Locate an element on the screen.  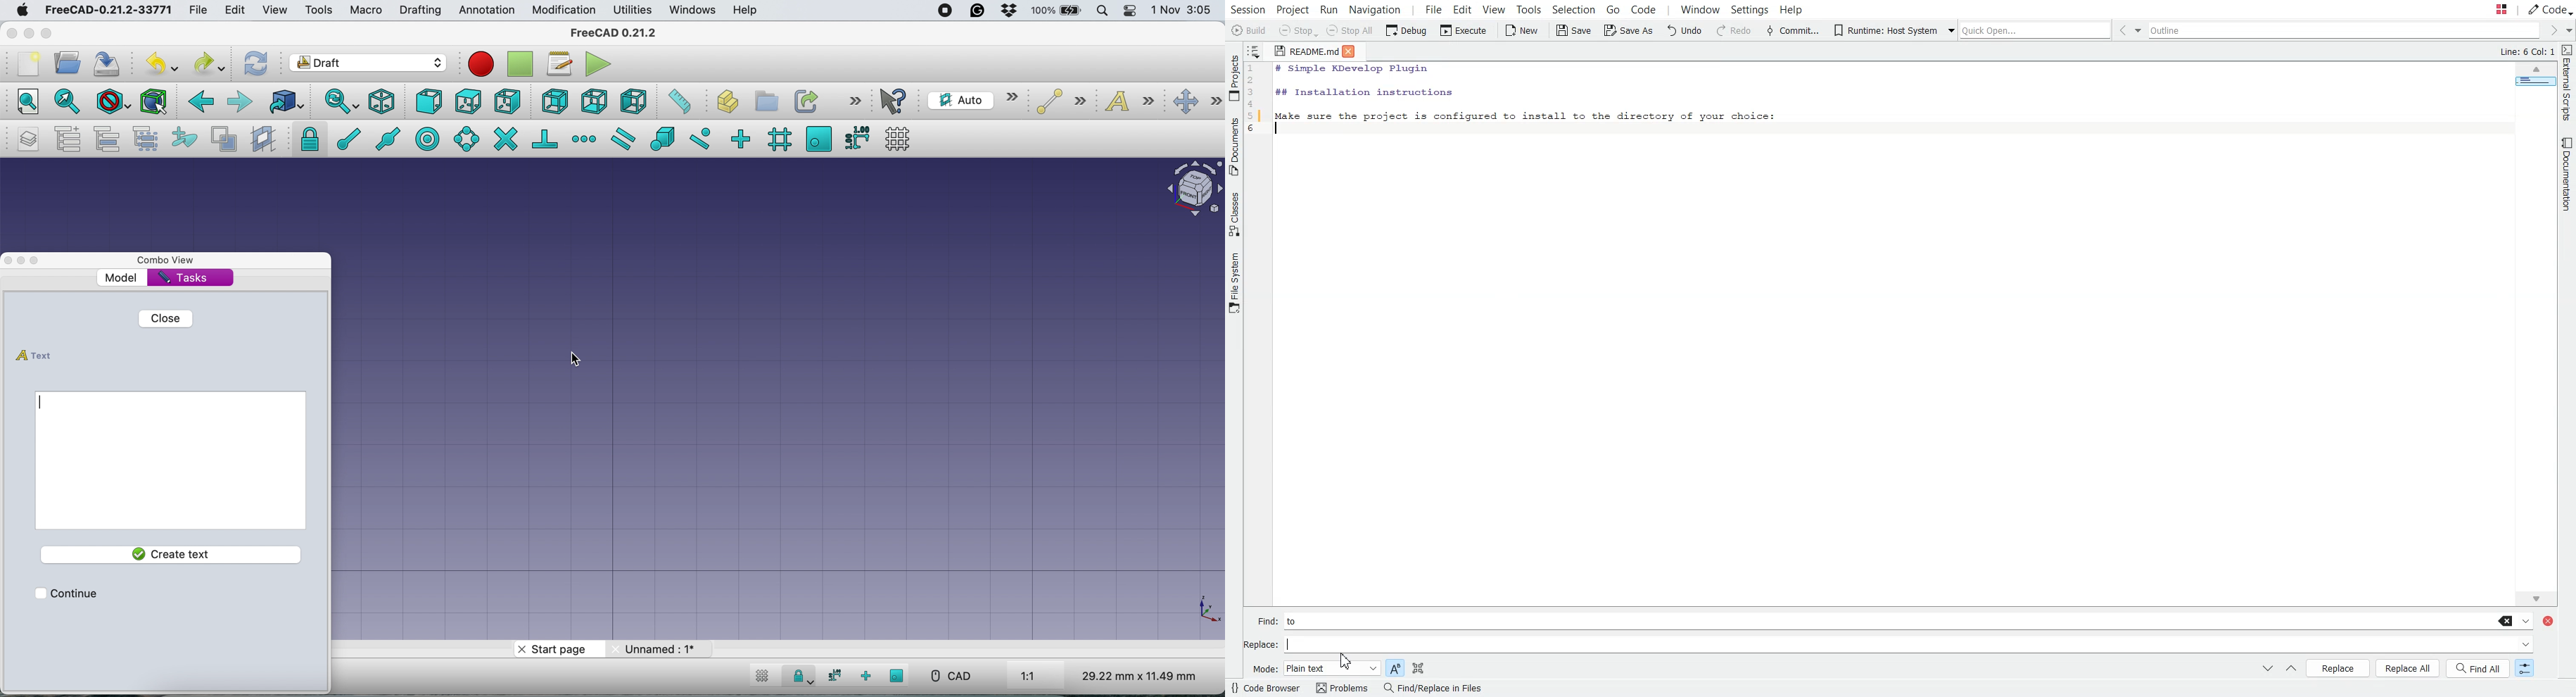
object interface is located at coordinates (1186, 187).